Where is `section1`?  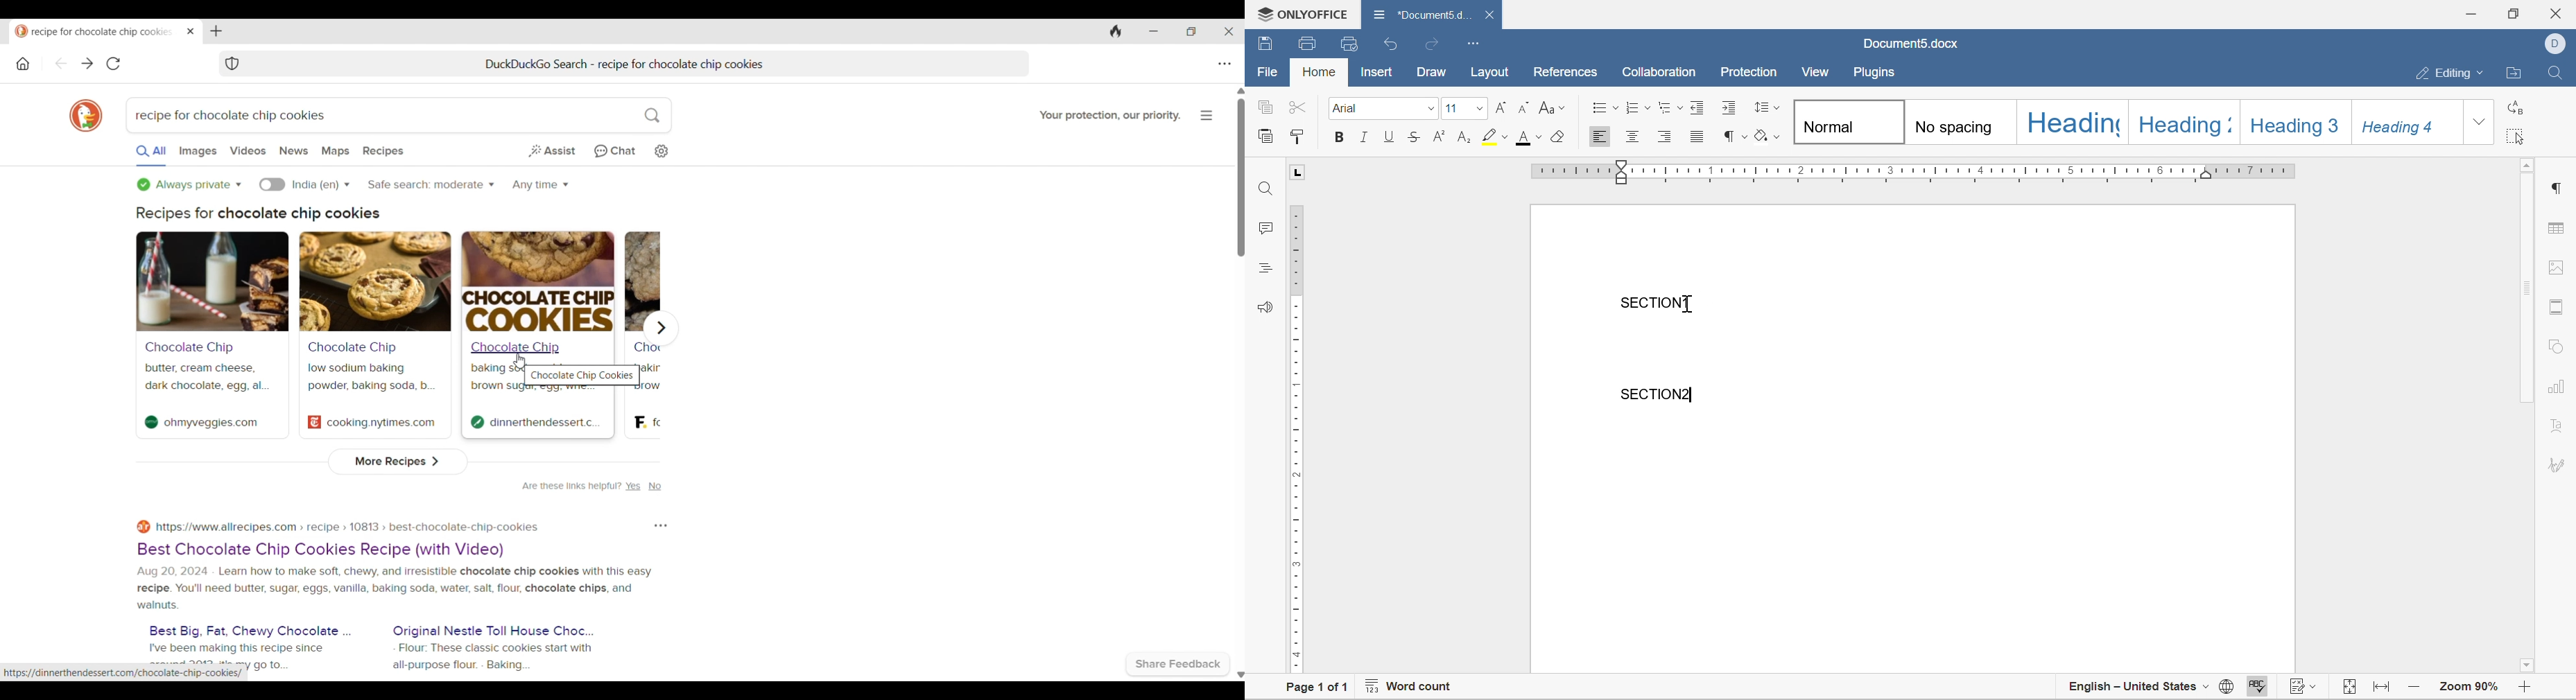 section1 is located at coordinates (1656, 302).